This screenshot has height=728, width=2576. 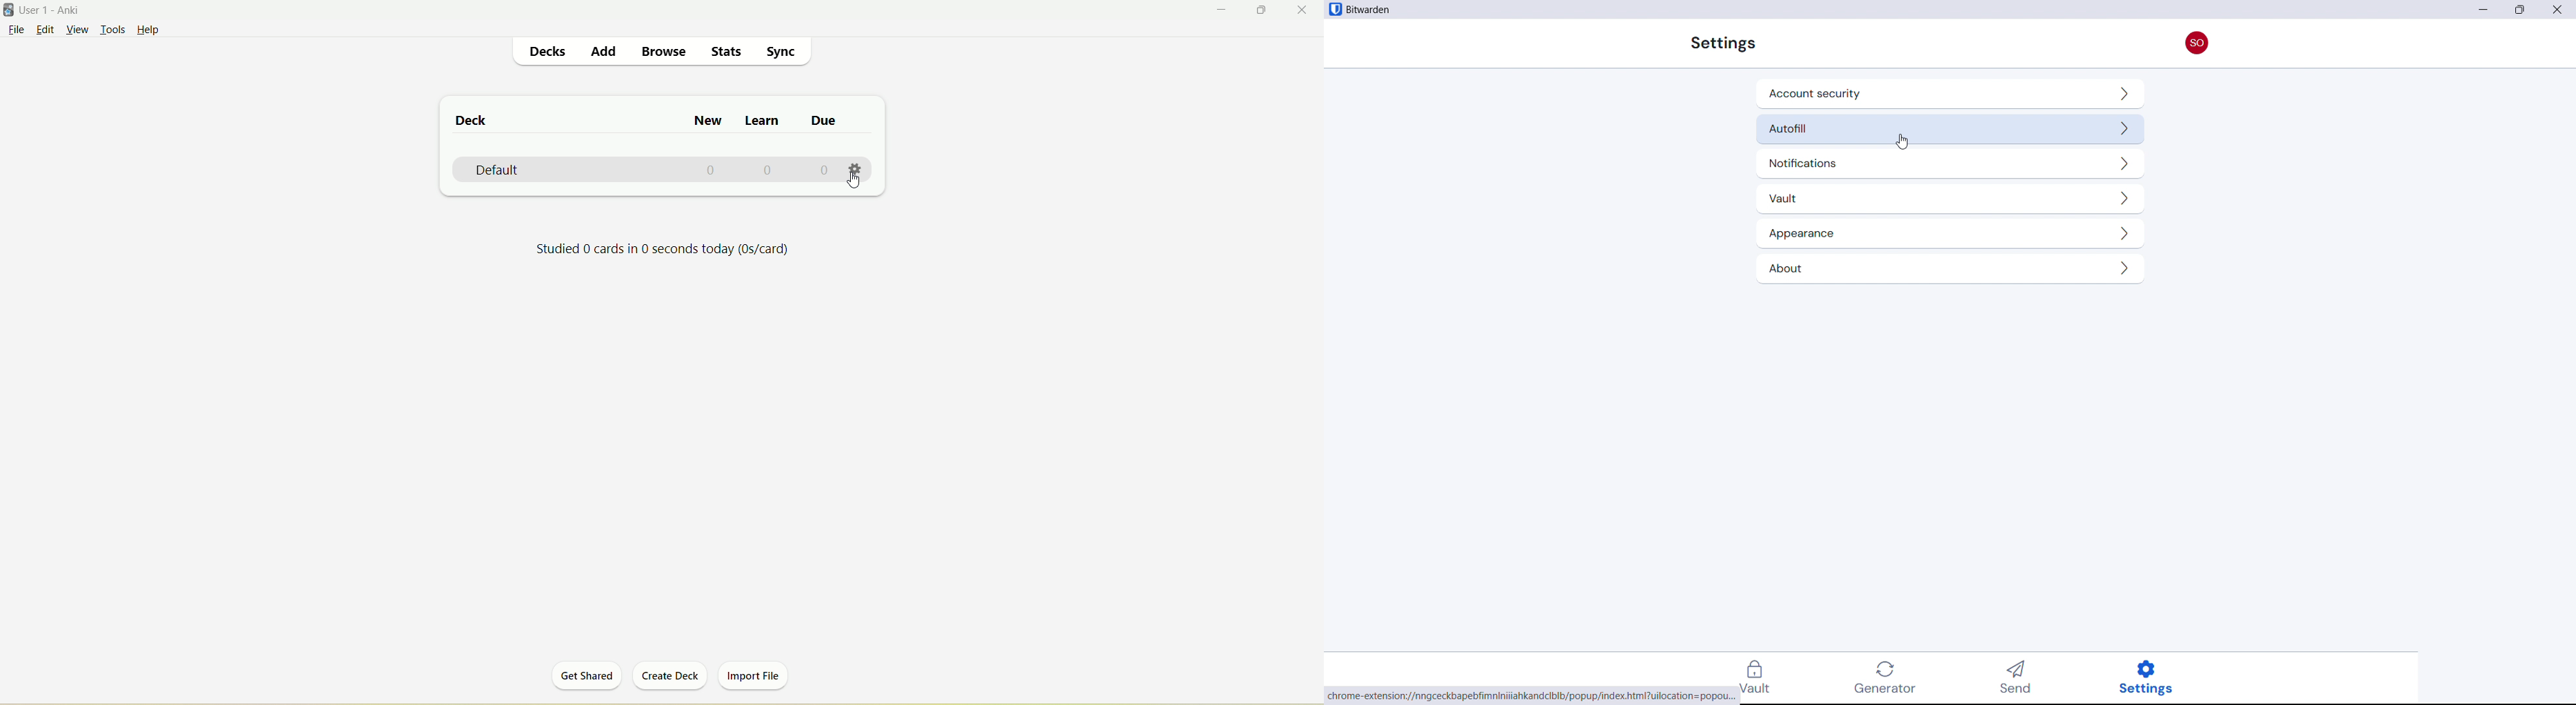 I want to click on 0, so click(x=768, y=170).